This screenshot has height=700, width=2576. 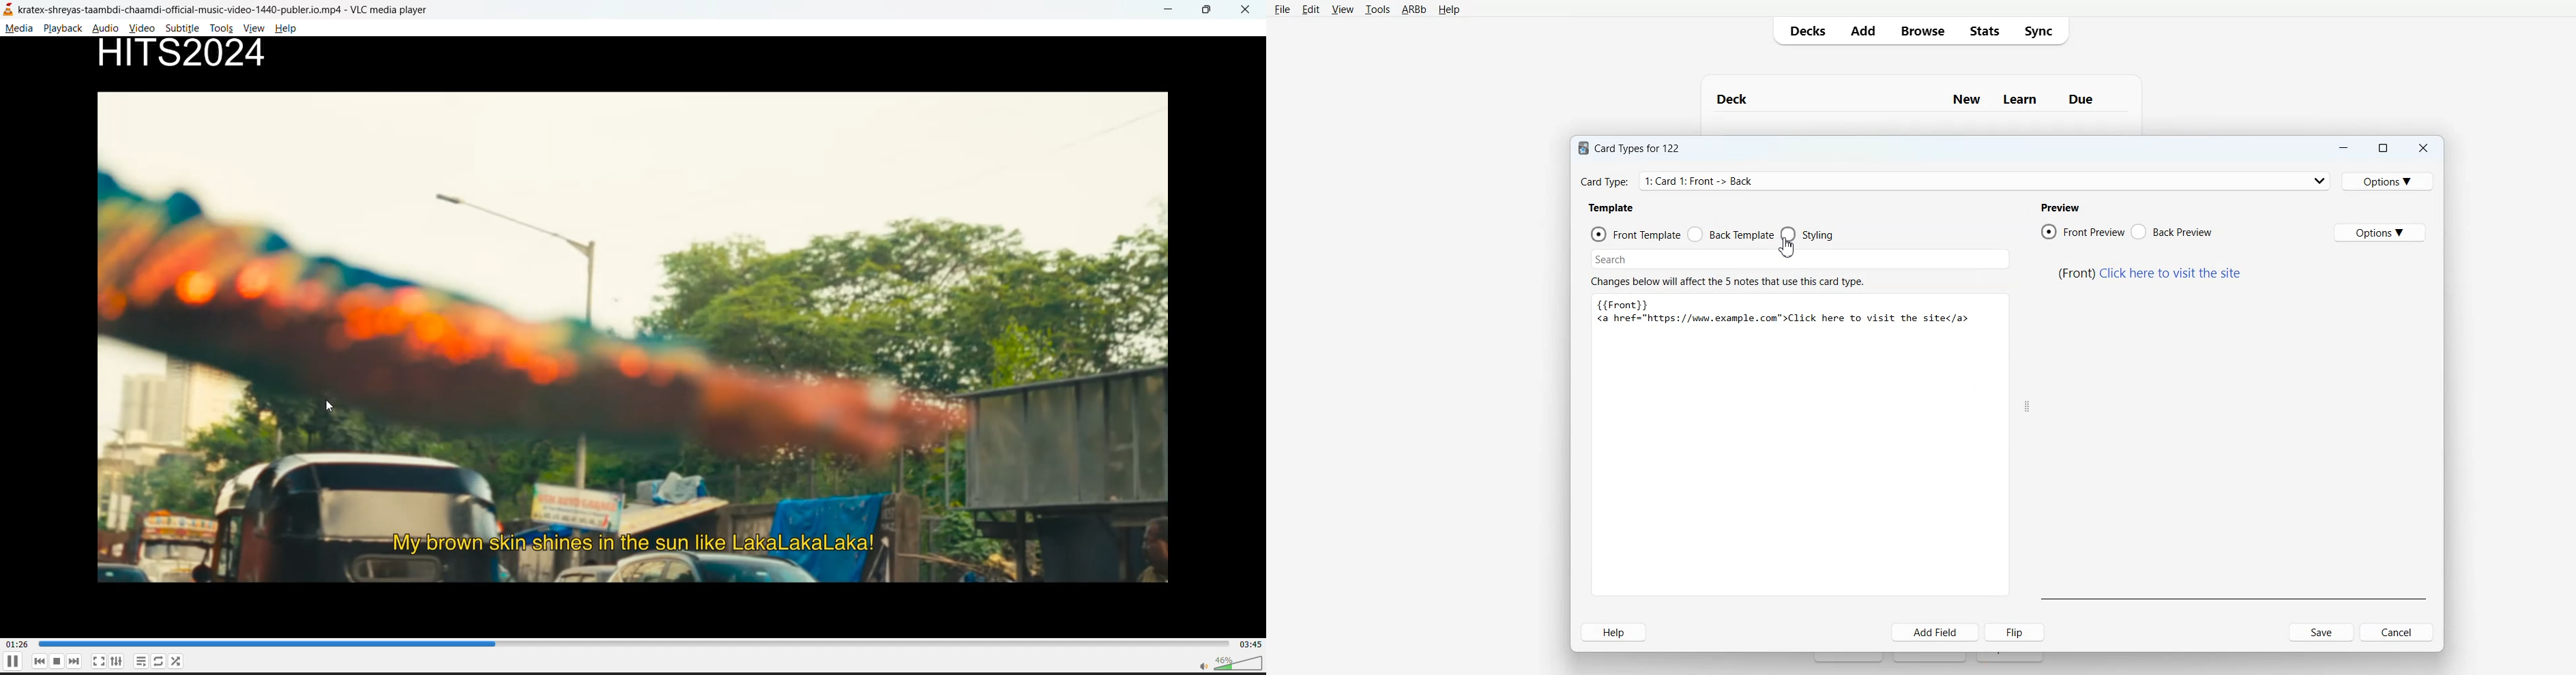 What do you see at coordinates (1414, 10) in the screenshot?
I see `ARBb` at bounding box center [1414, 10].